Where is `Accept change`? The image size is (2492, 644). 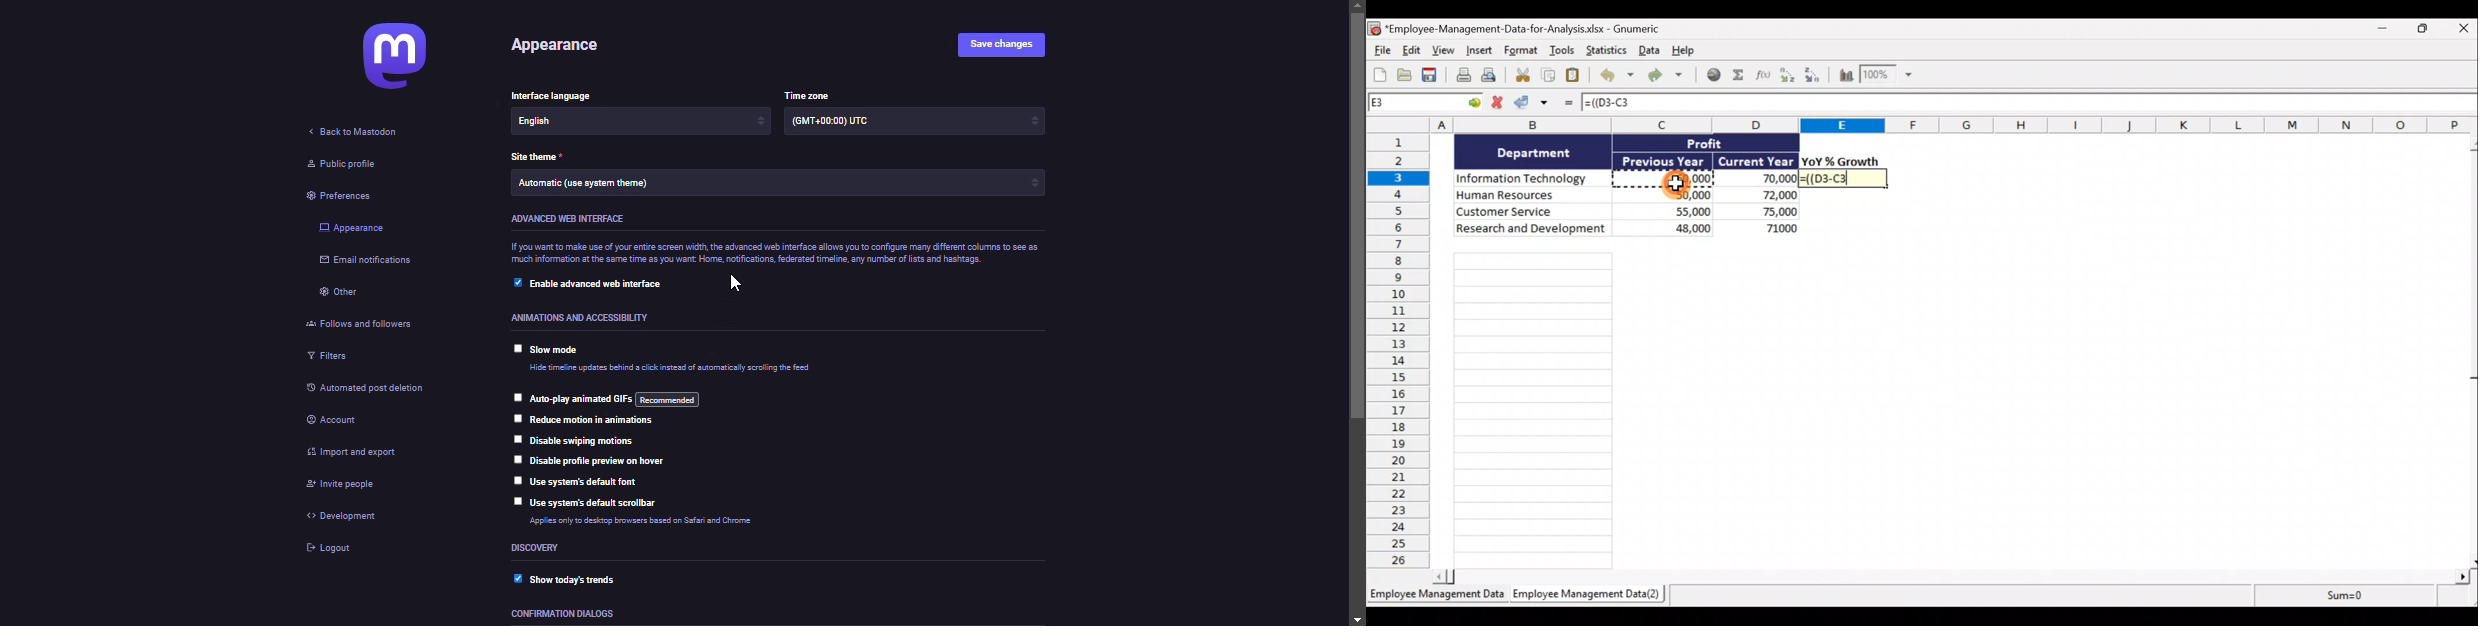
Accept change is located at coordinates (1535, 105).